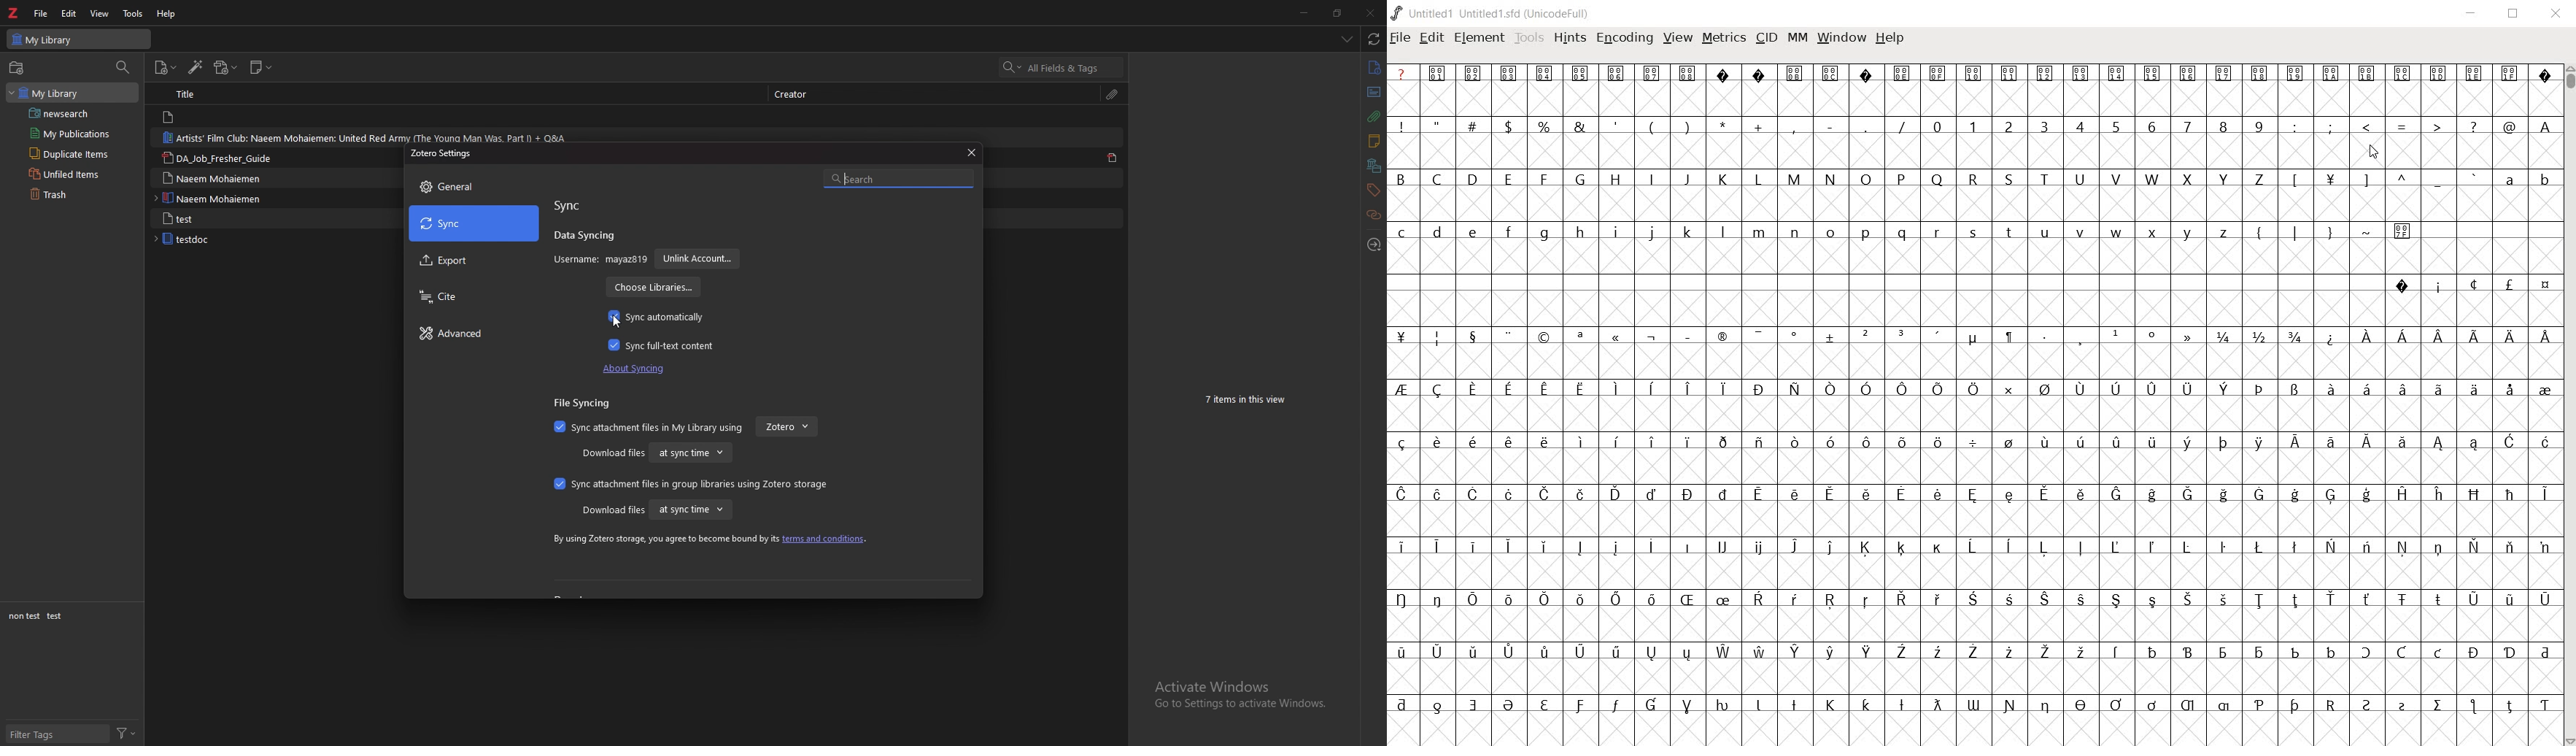  Describe the element at coordinates (1062, 67) in the screenshot. I see `search all fields & tags` at that location.